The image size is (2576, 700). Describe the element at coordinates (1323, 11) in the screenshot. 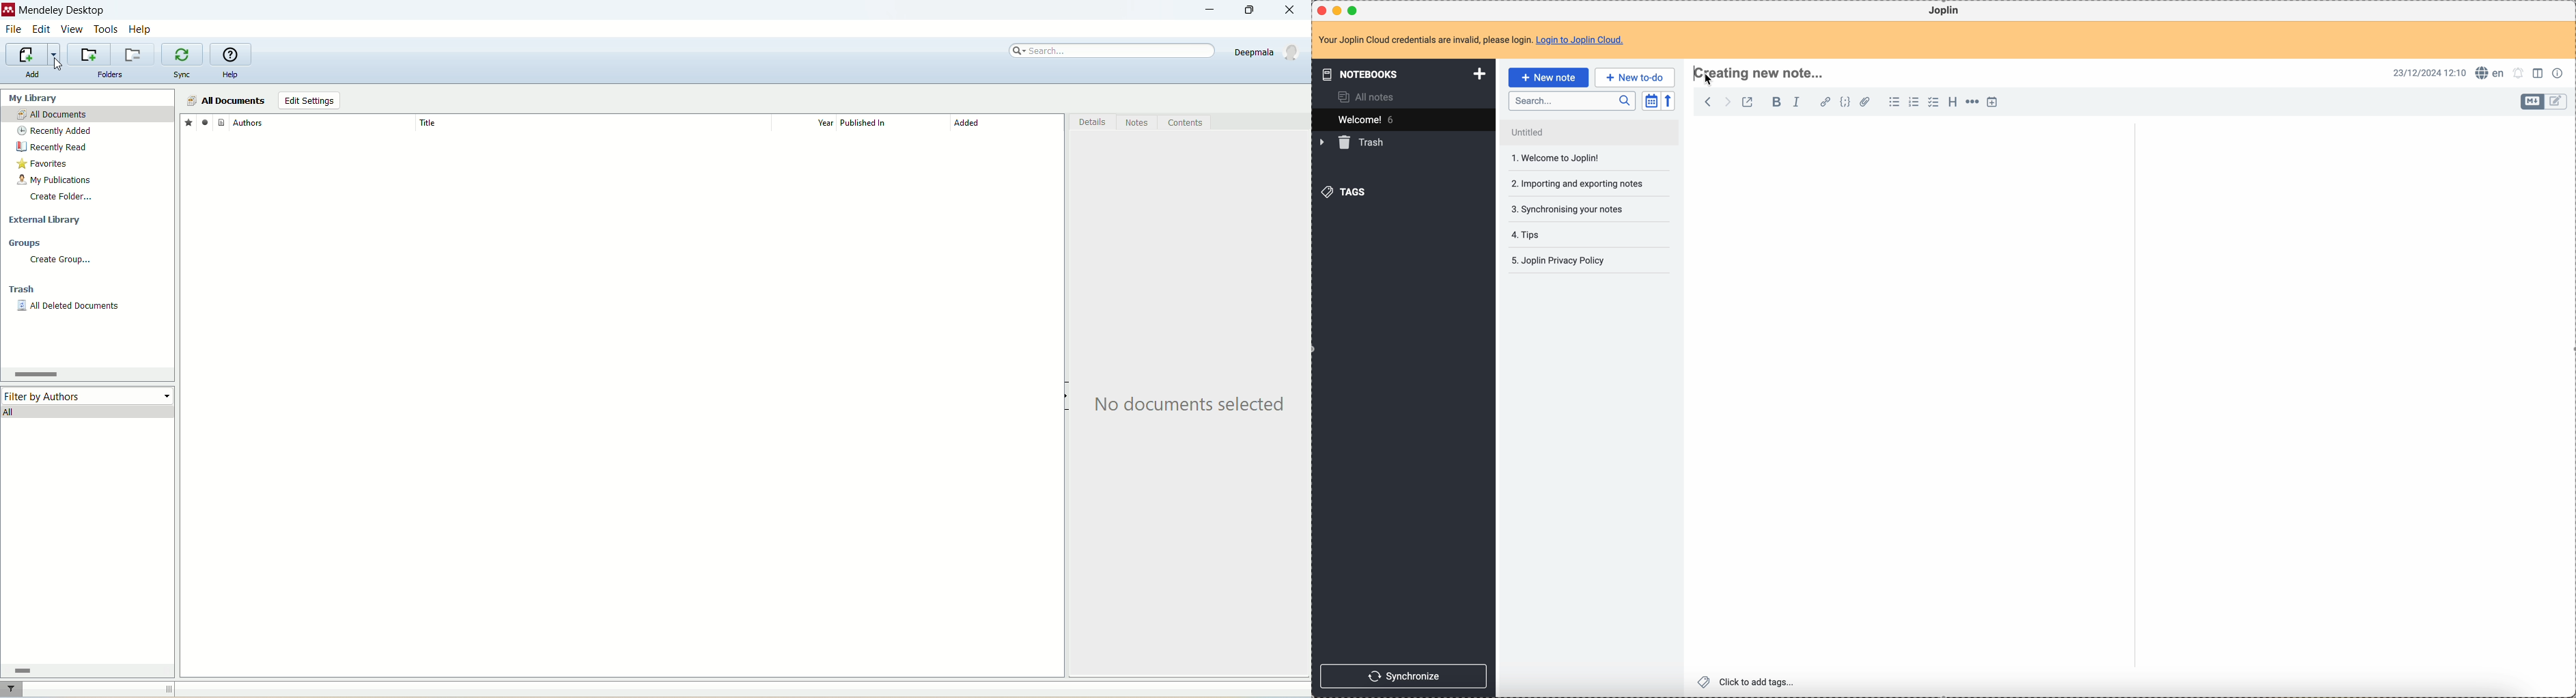

I see `close Joplin` at that location.